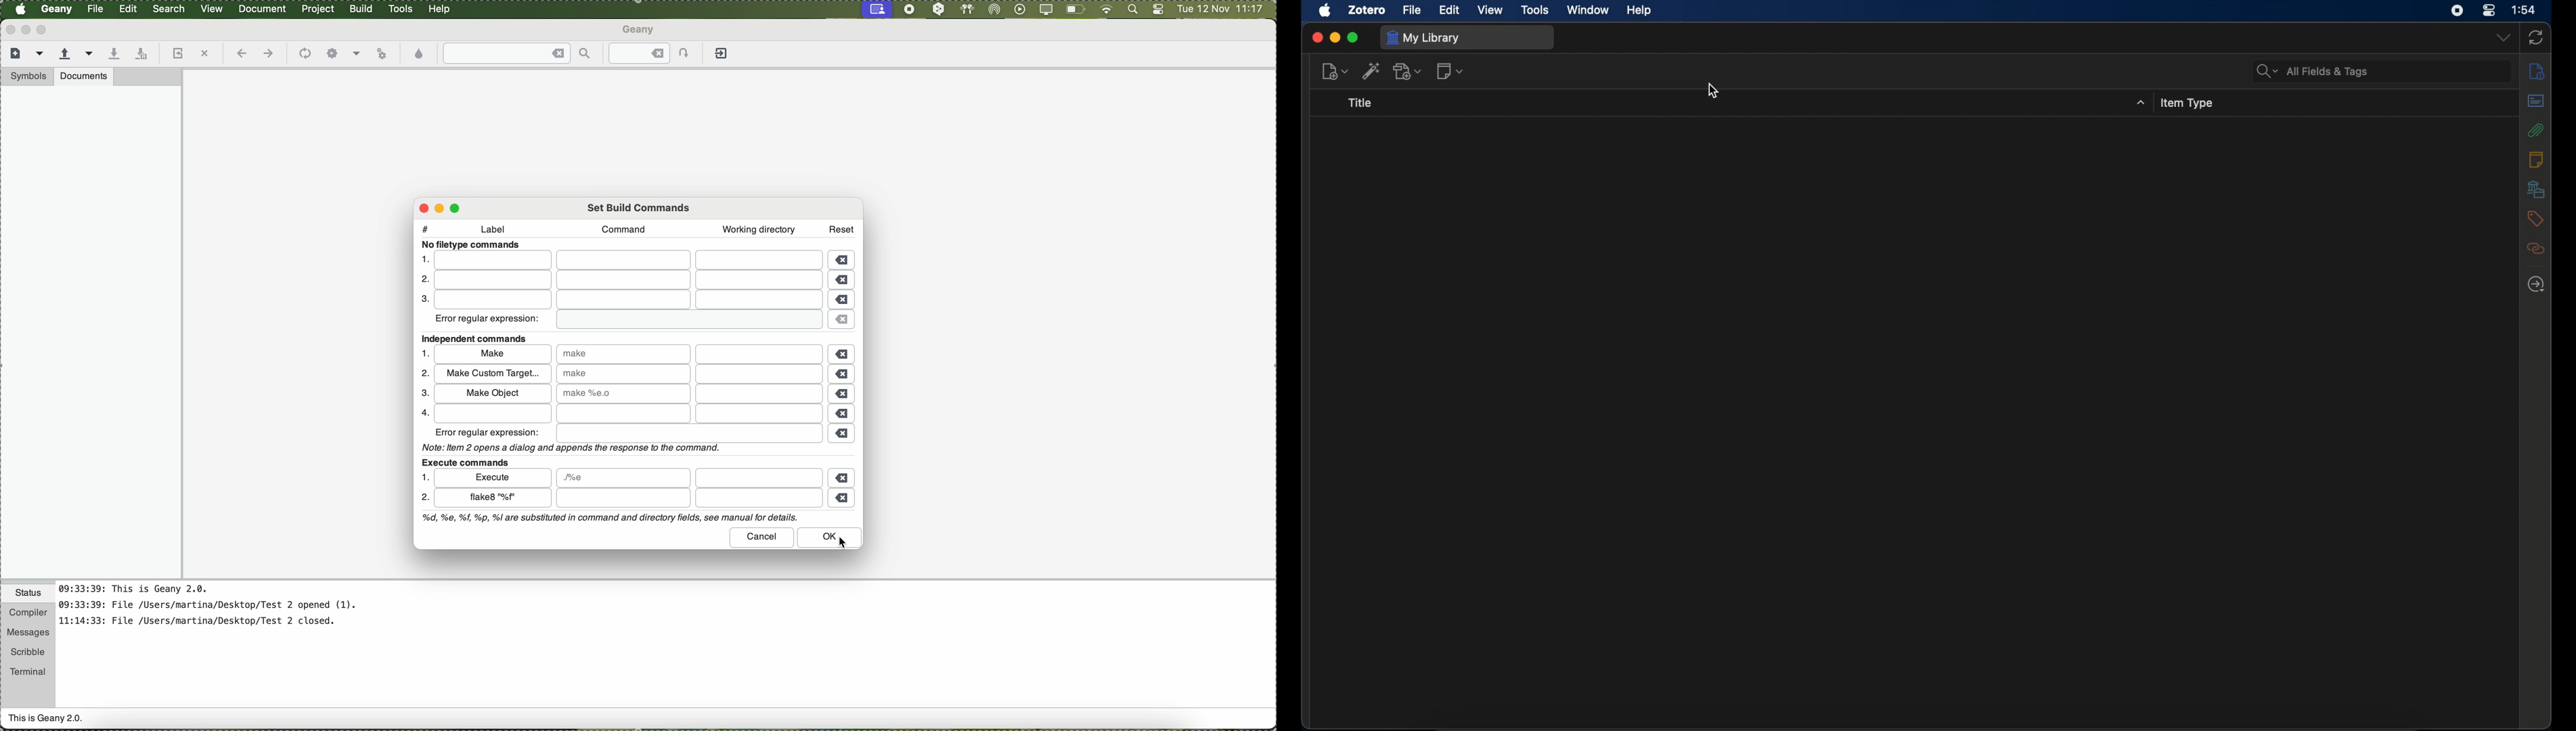 The height and width of the screenshot is (756, 2576). Describe the element at coordinates (2535, 219) in the screenshot. I see `tags` at that location.